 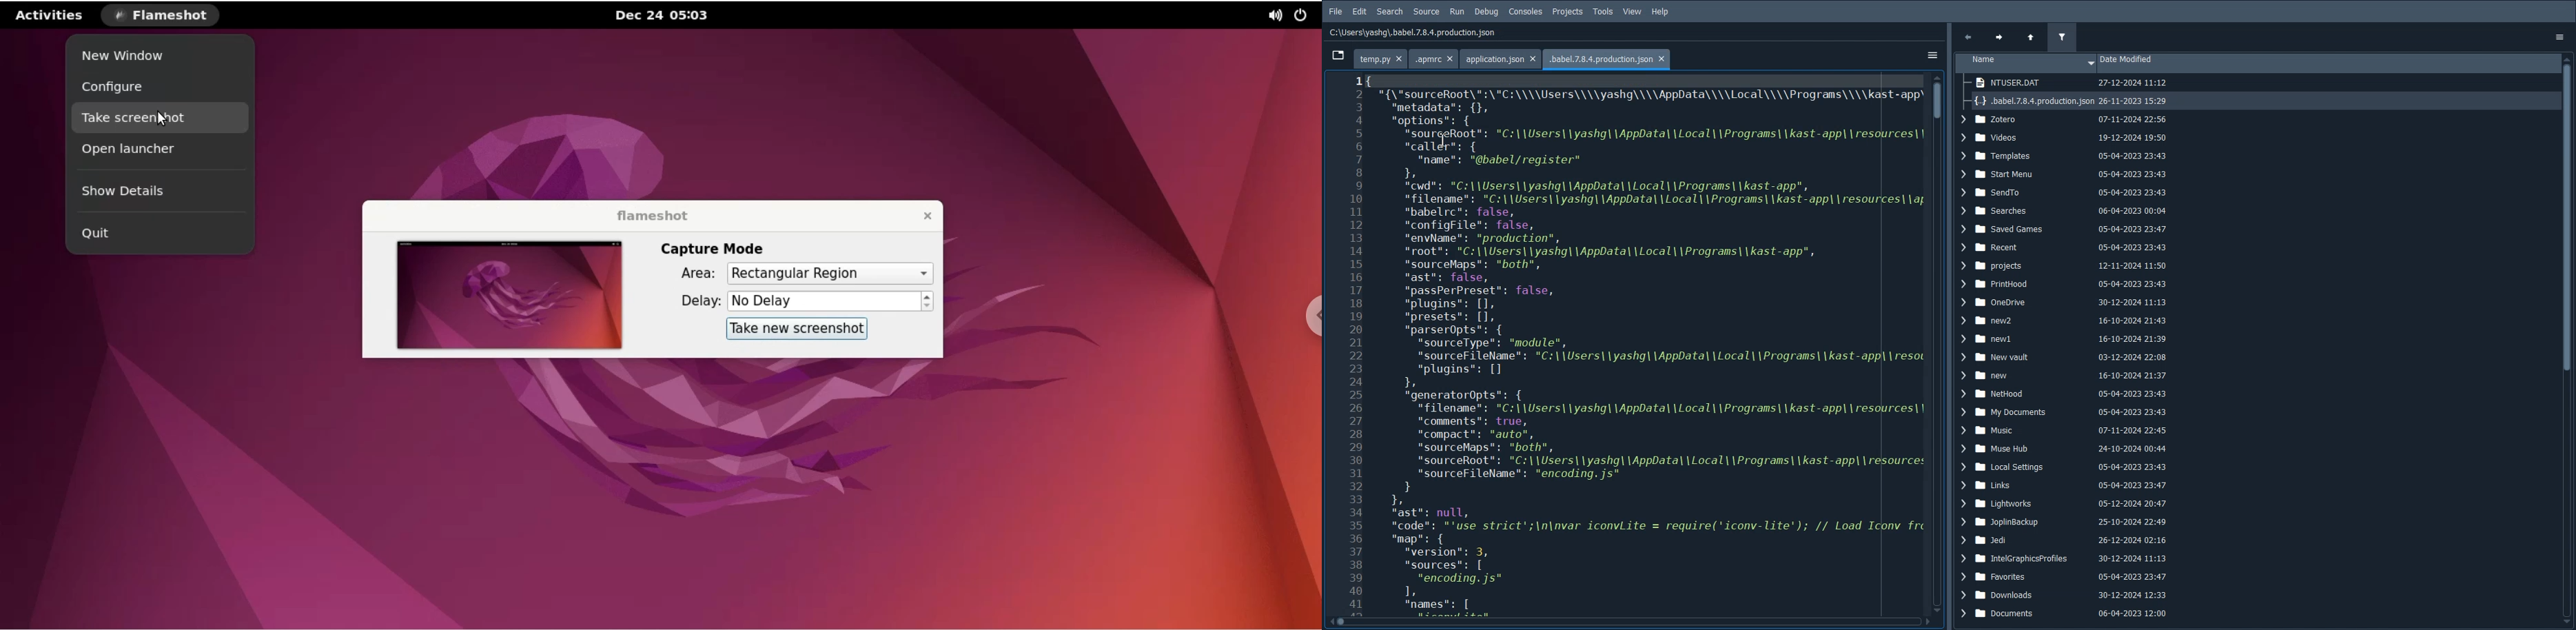 I want to click on Files, so click(x=2071, y=371).